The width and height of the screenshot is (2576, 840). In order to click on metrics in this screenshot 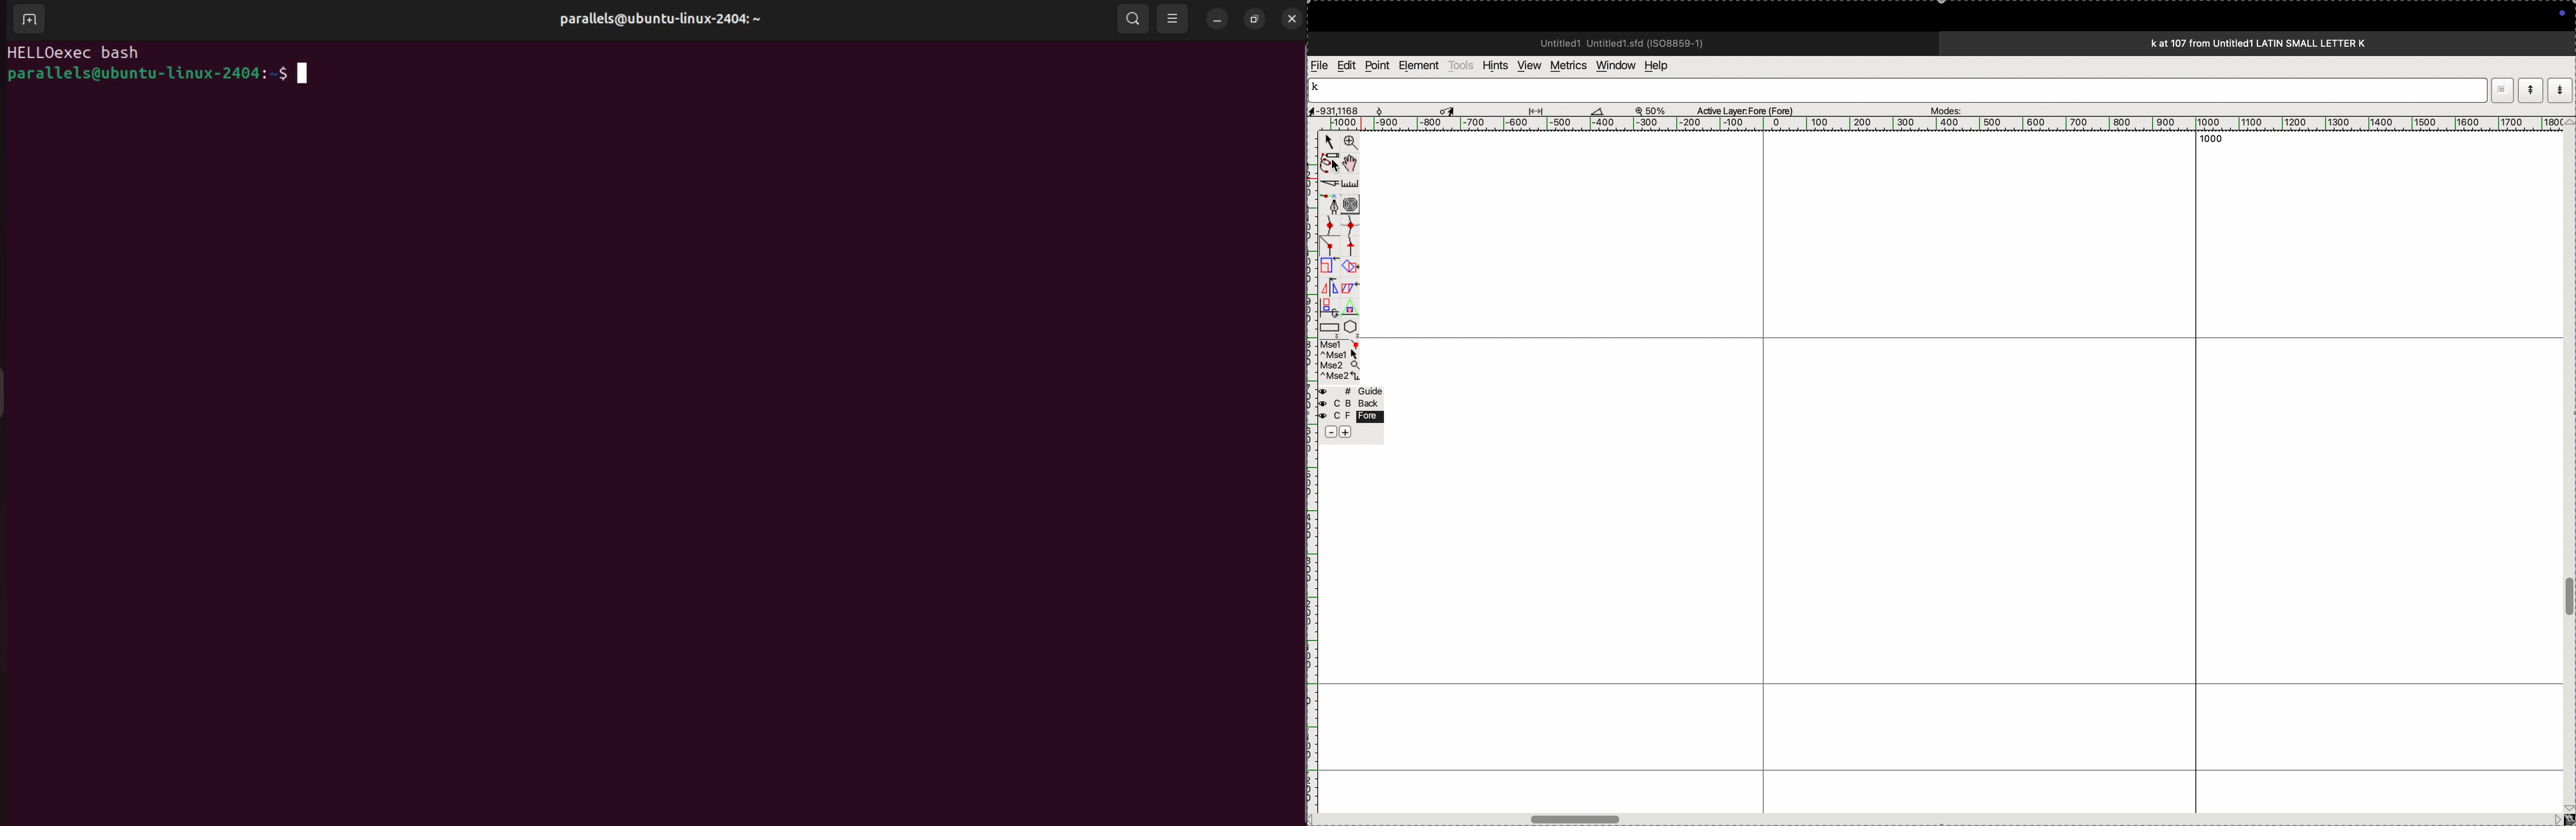, I will do `click(1567, 65)`.